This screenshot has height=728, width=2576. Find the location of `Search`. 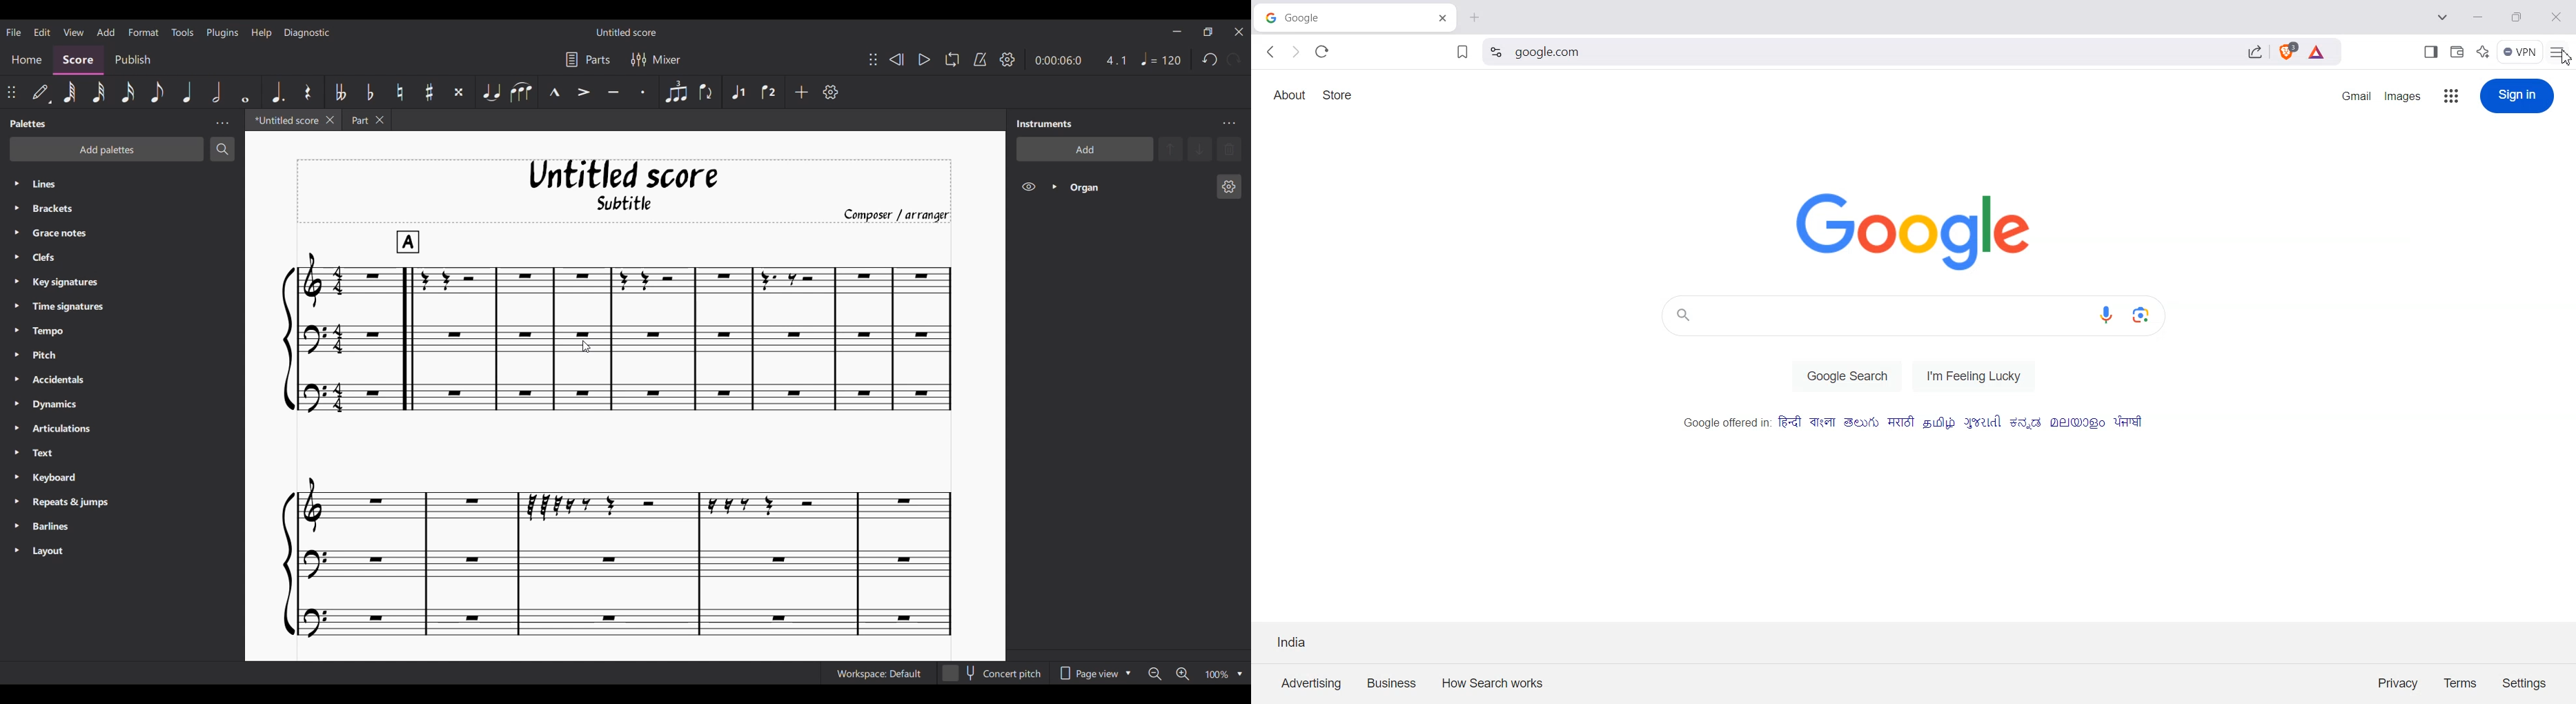

Search is located at coordinates (222, 150).